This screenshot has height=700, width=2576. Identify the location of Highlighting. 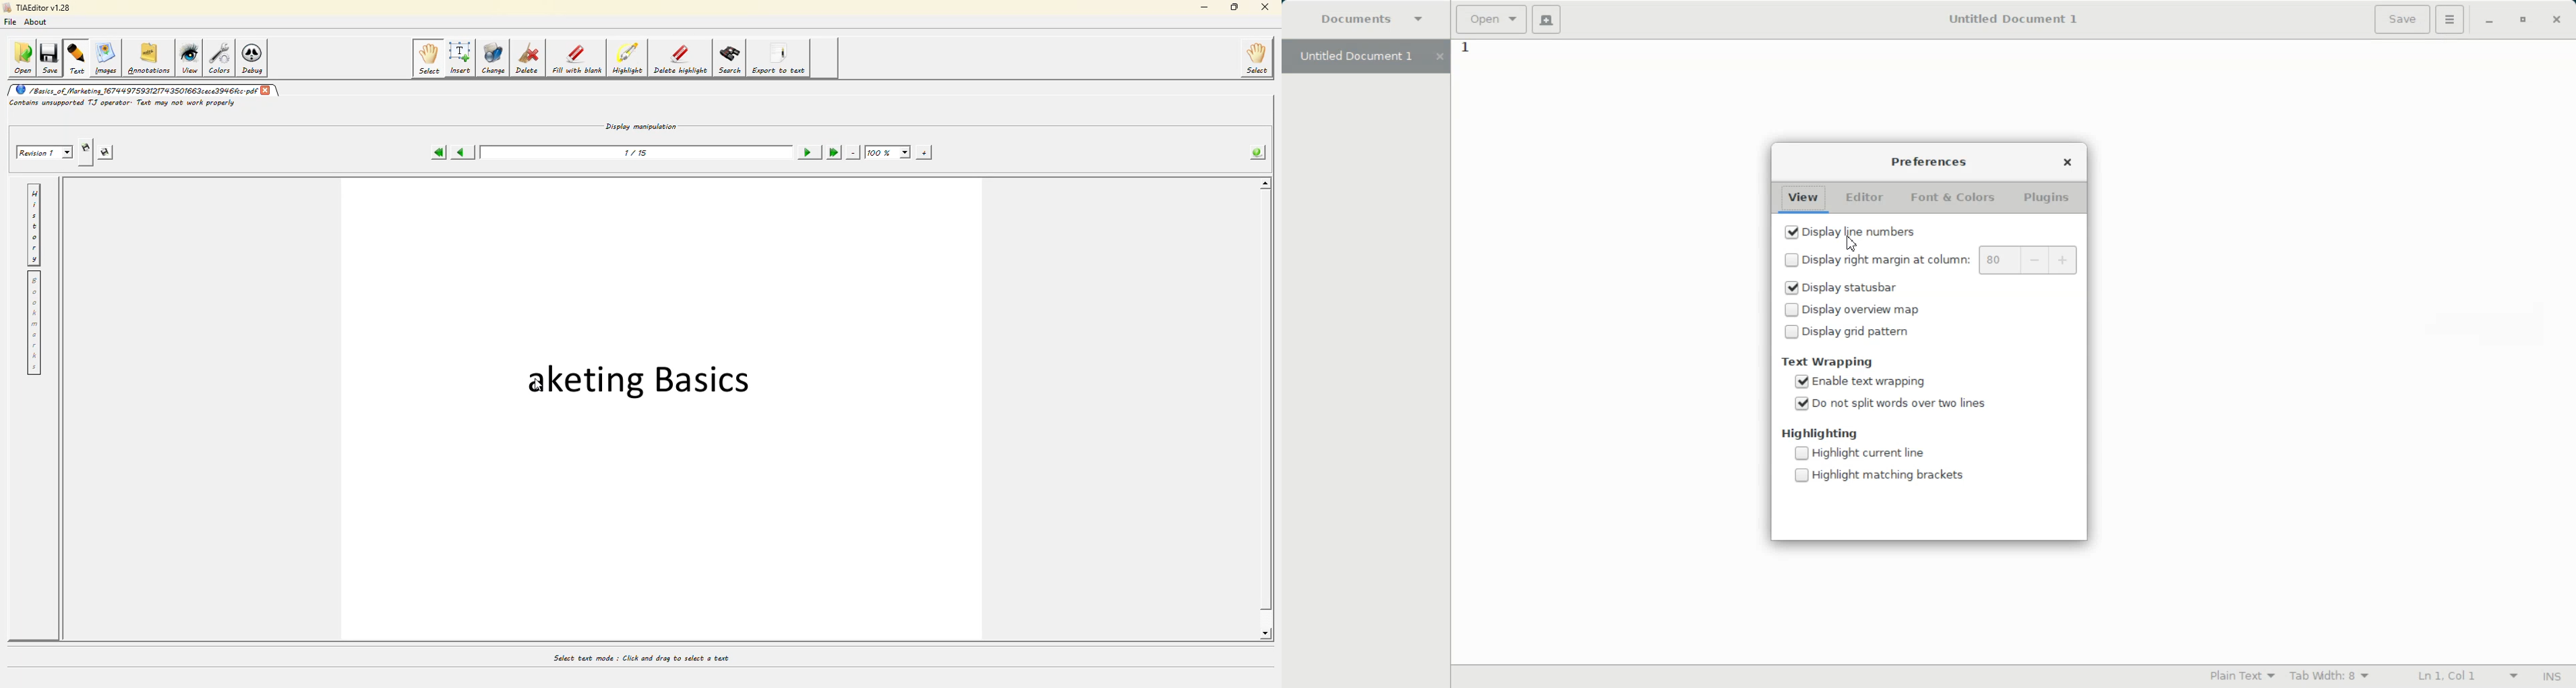
(1820, 434).